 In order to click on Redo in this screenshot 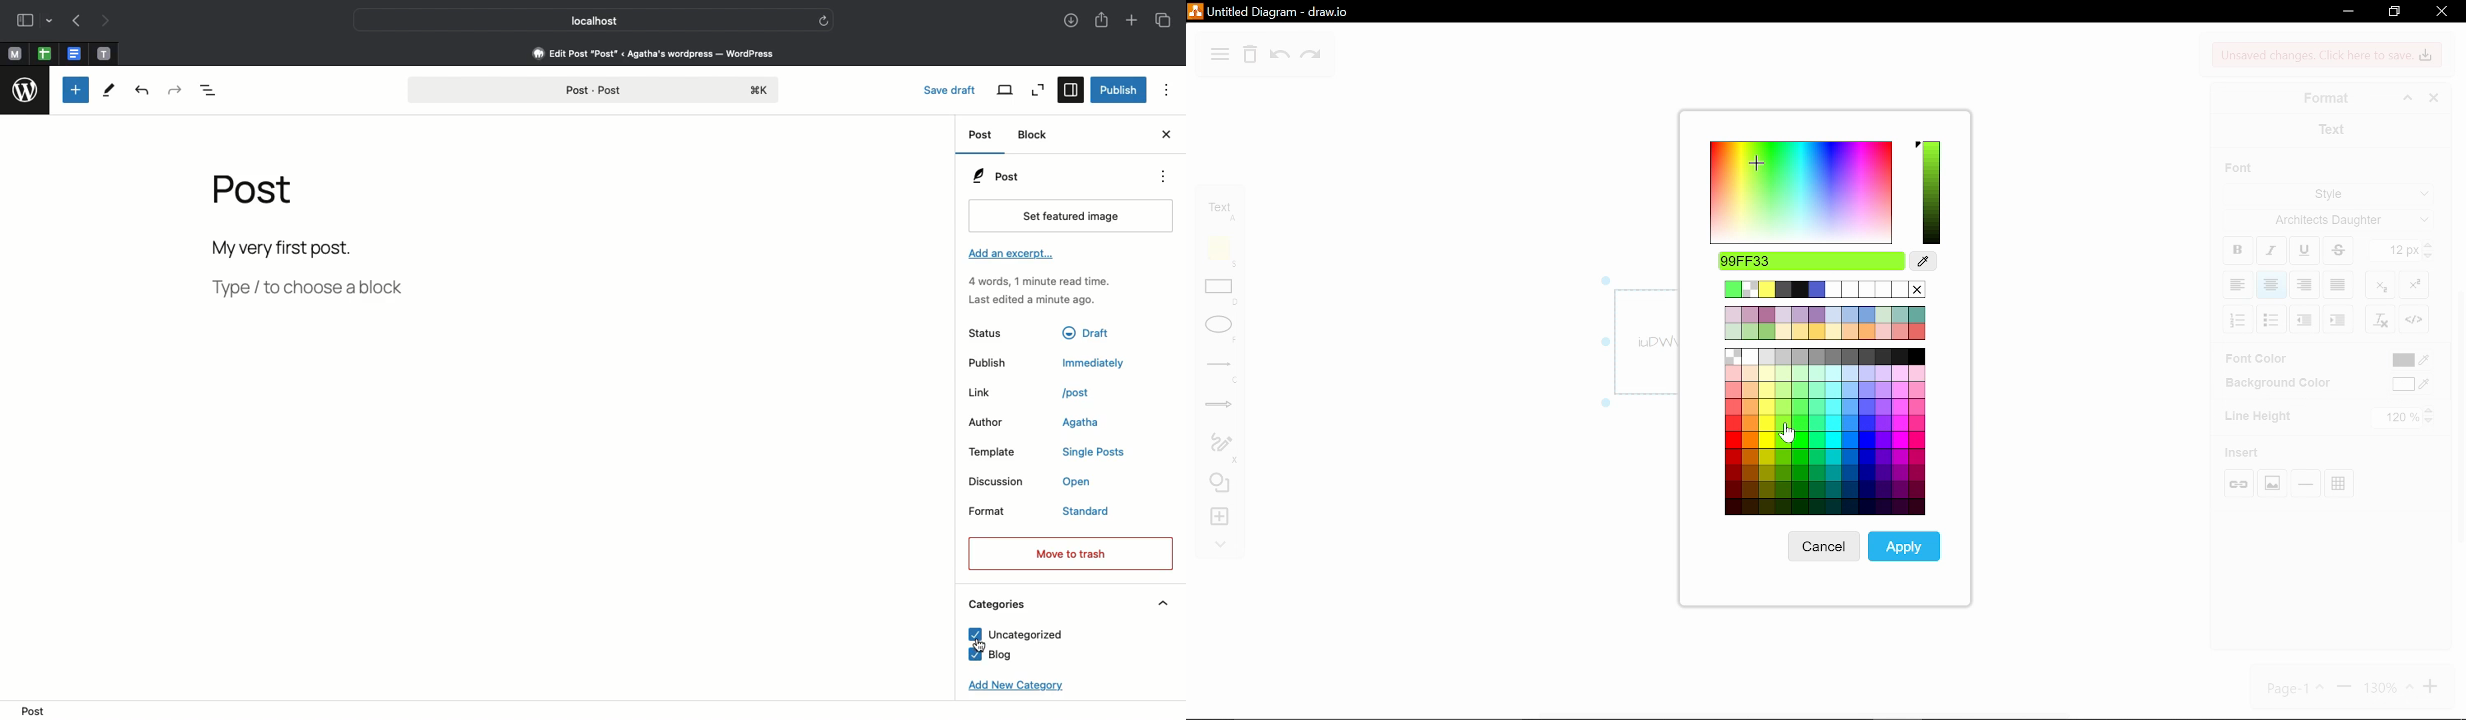, I will do `click(175, 91)`.